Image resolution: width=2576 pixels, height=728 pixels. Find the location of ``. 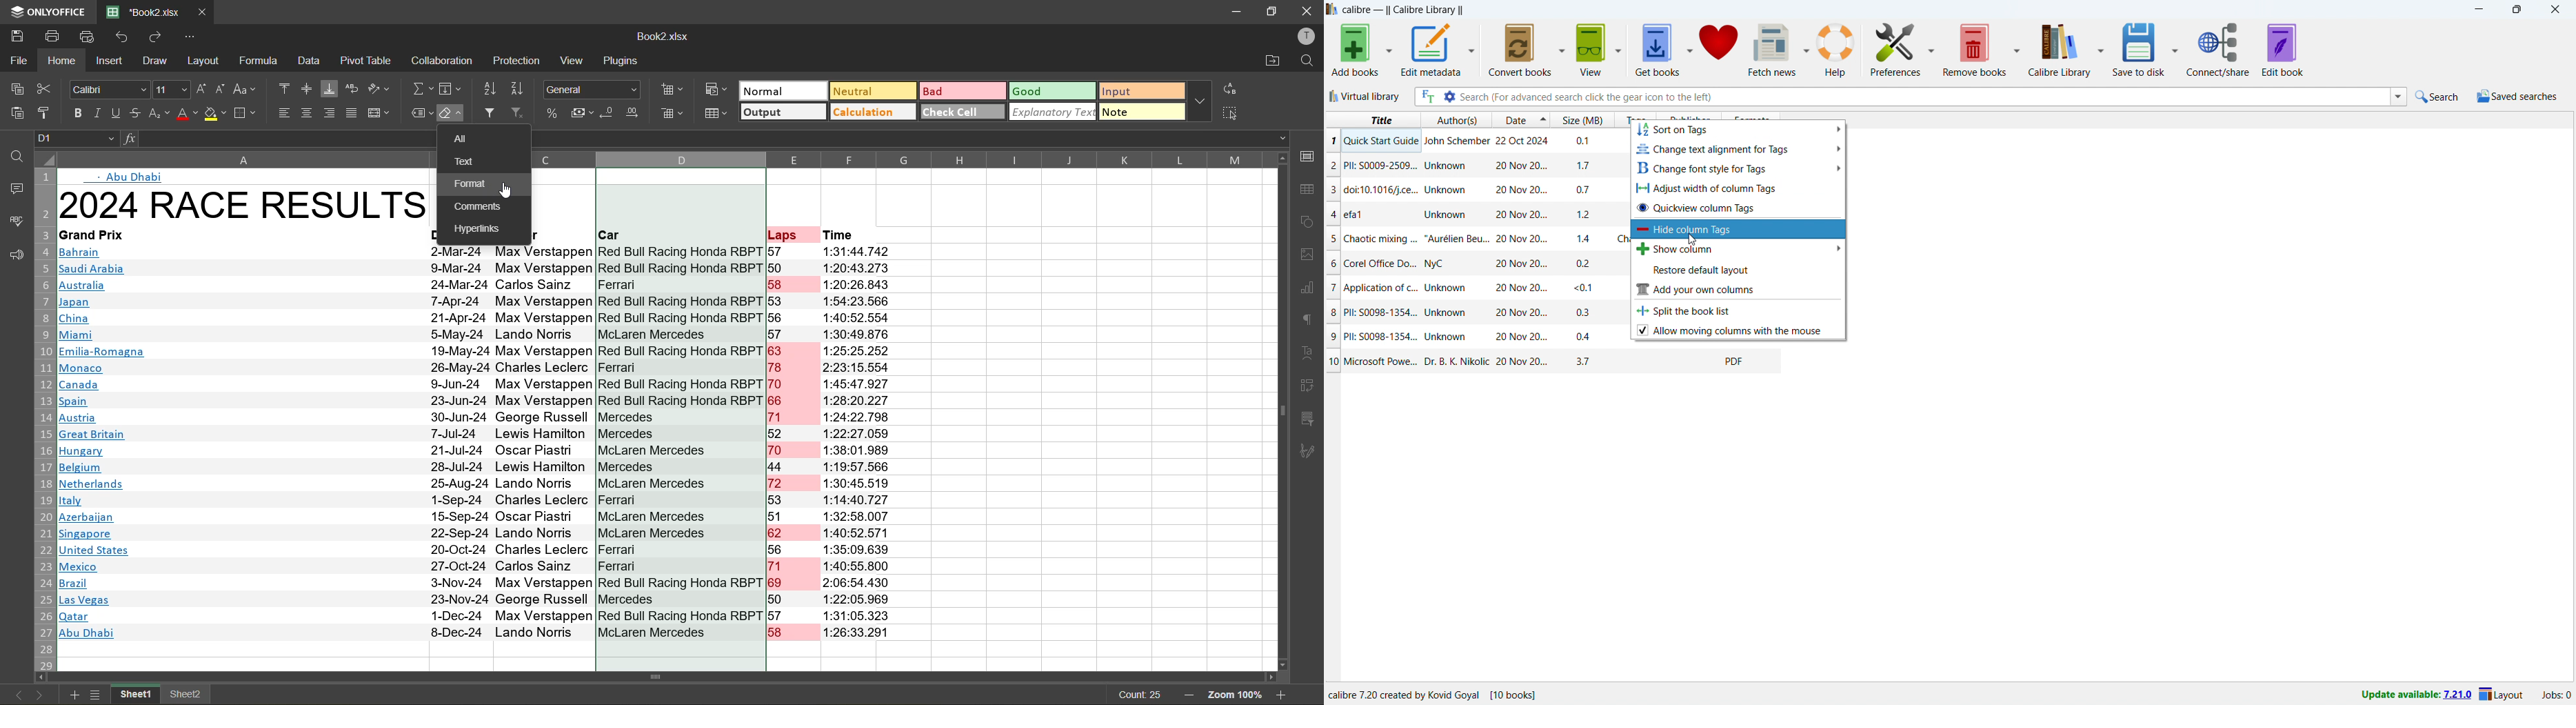

 is located at coordinates (1837, 50).